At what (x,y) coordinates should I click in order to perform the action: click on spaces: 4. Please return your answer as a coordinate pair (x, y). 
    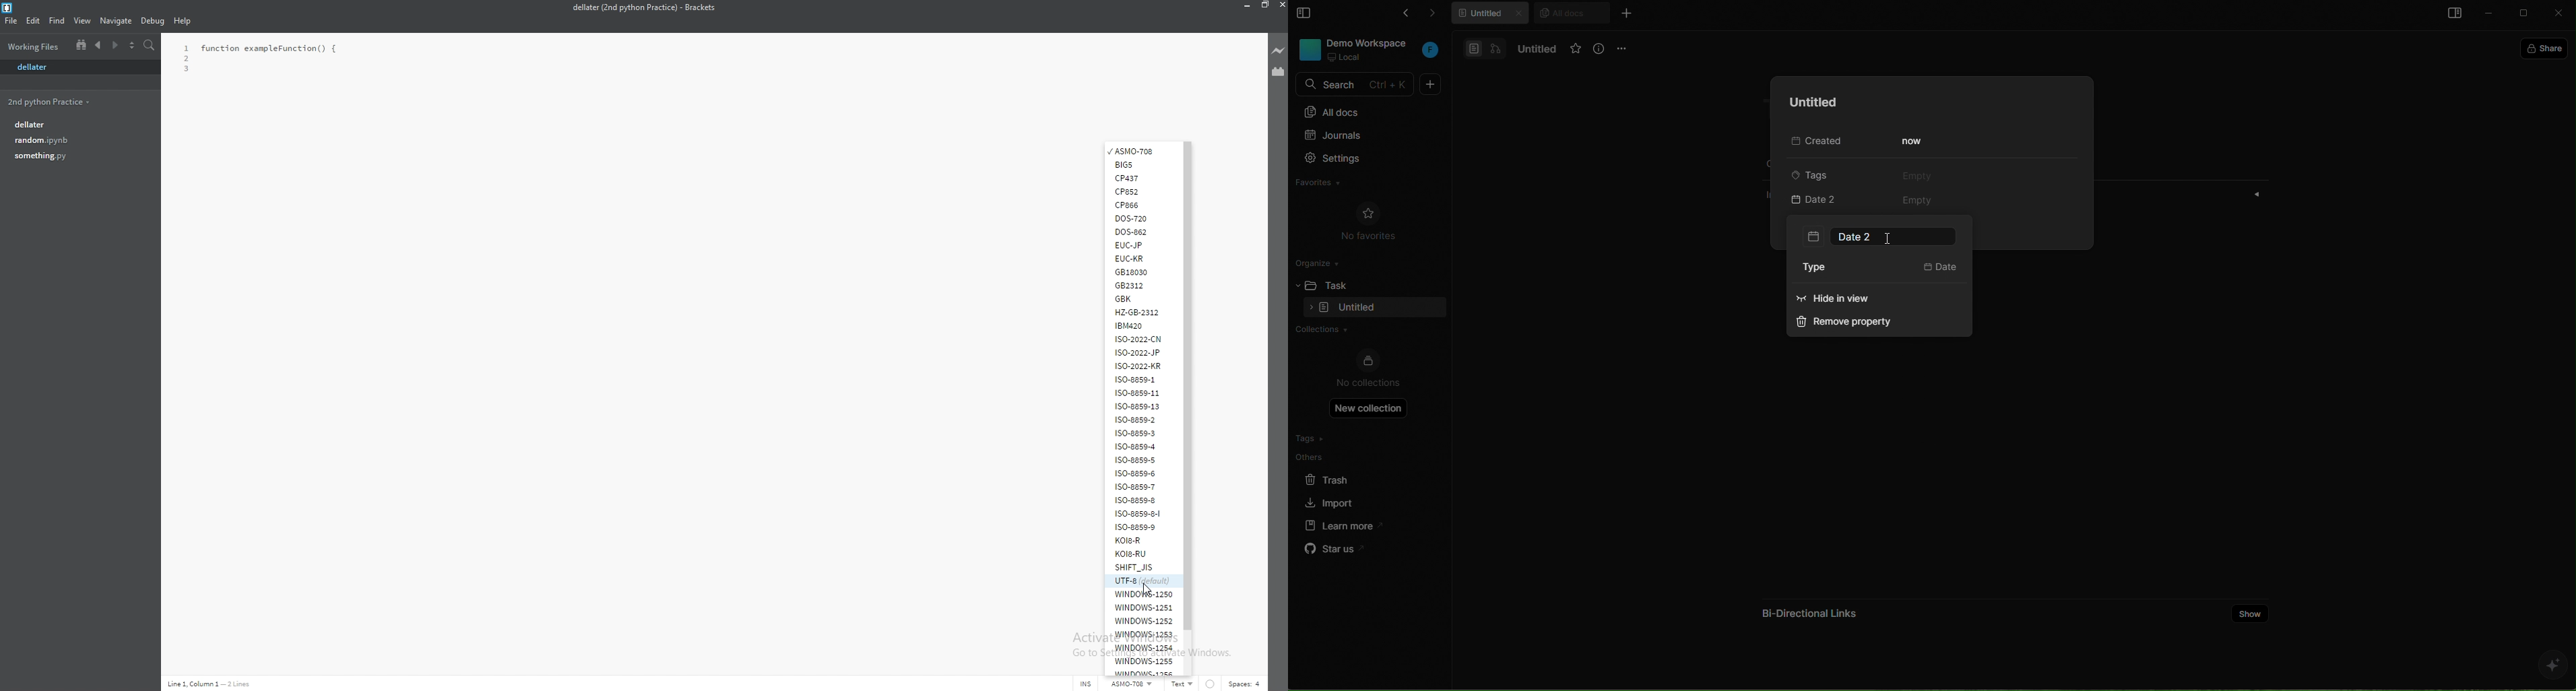
    Looking at the image, I should click on (1246, 684).